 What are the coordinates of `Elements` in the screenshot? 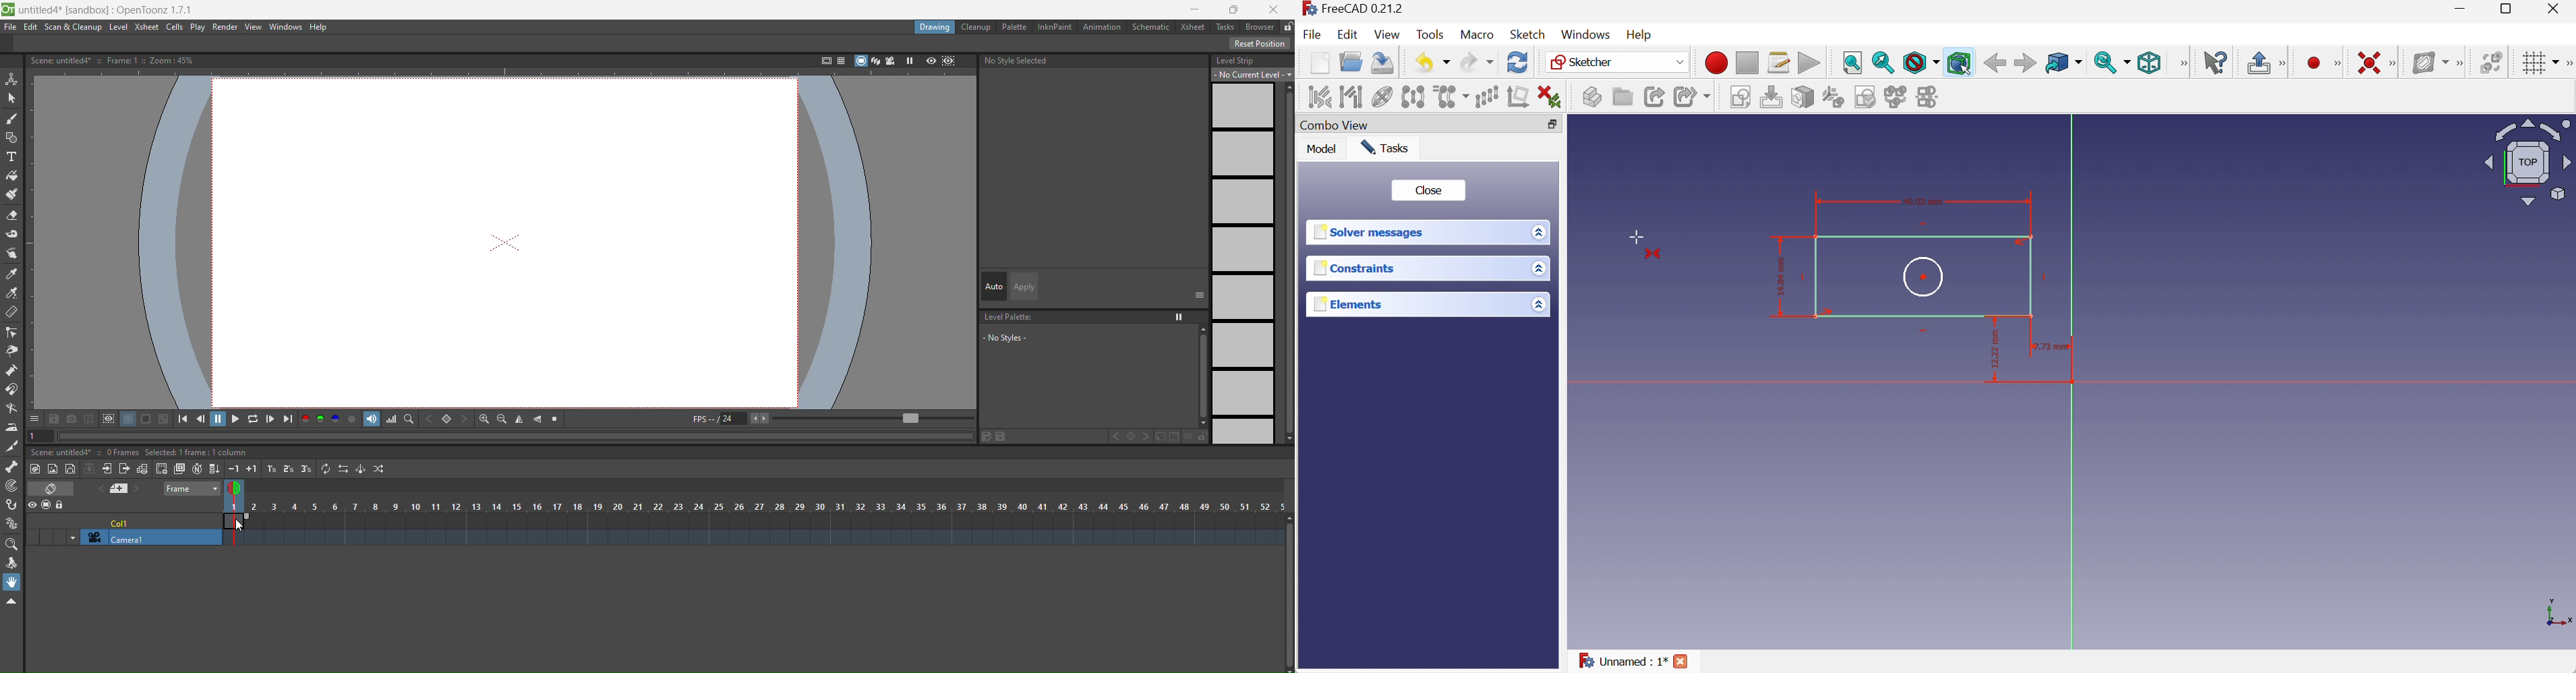 It's located at (1353, 303).